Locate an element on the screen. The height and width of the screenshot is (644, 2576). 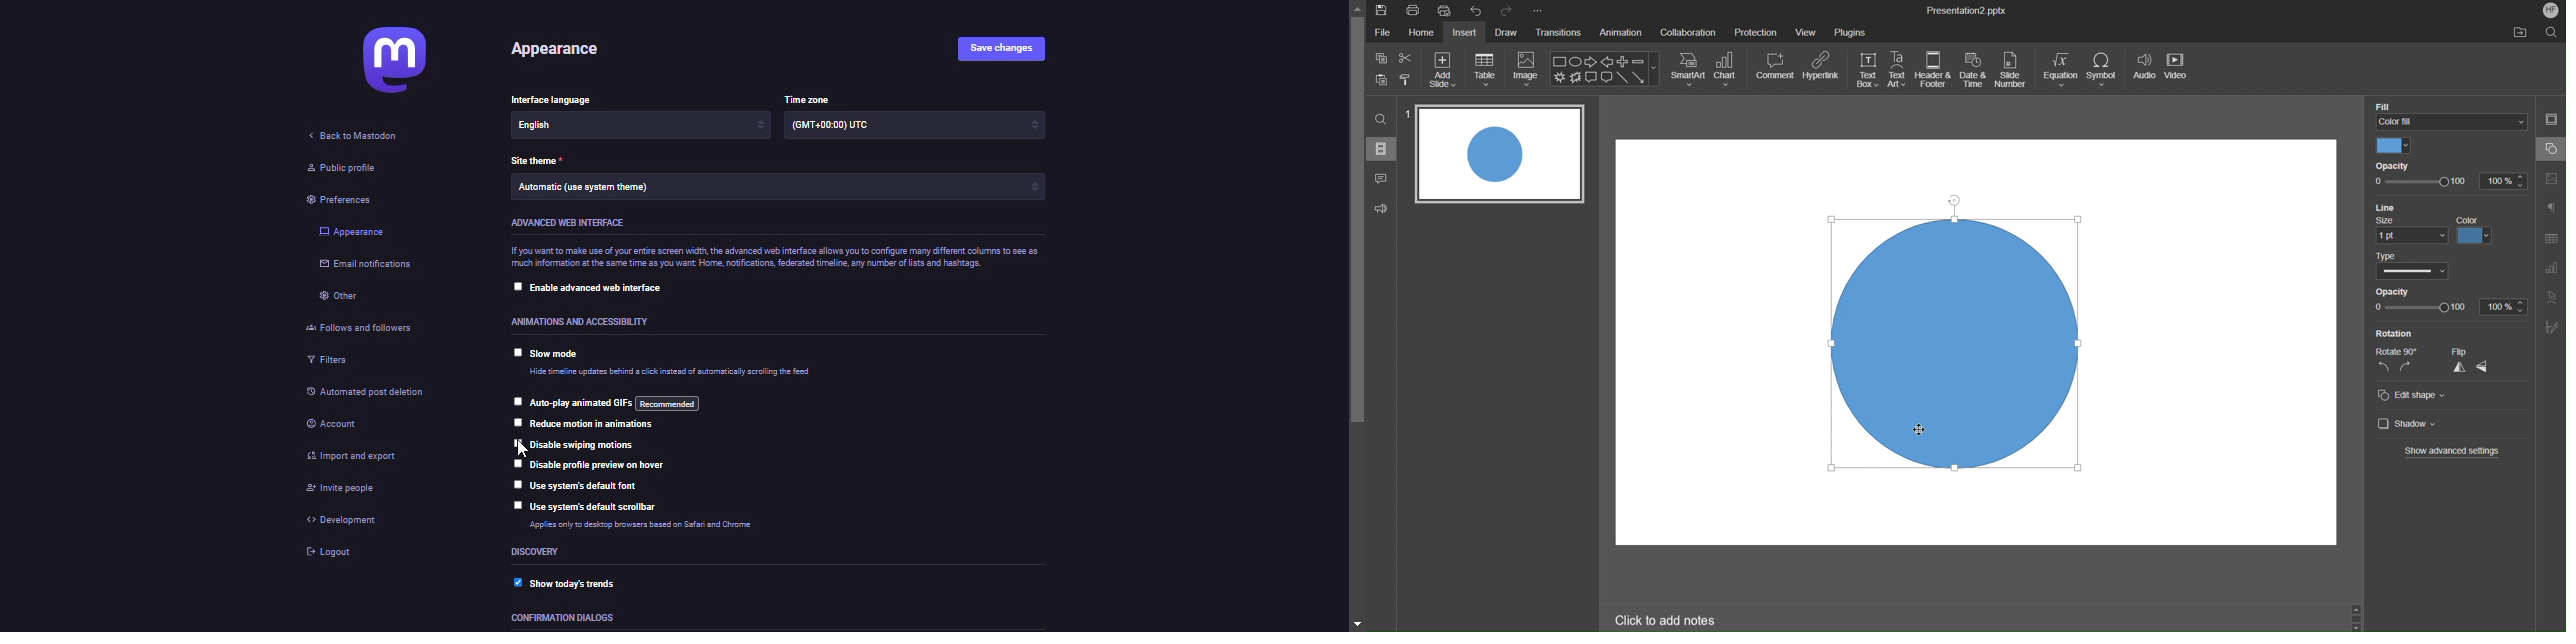
color is located at coordinates (2477, 230).